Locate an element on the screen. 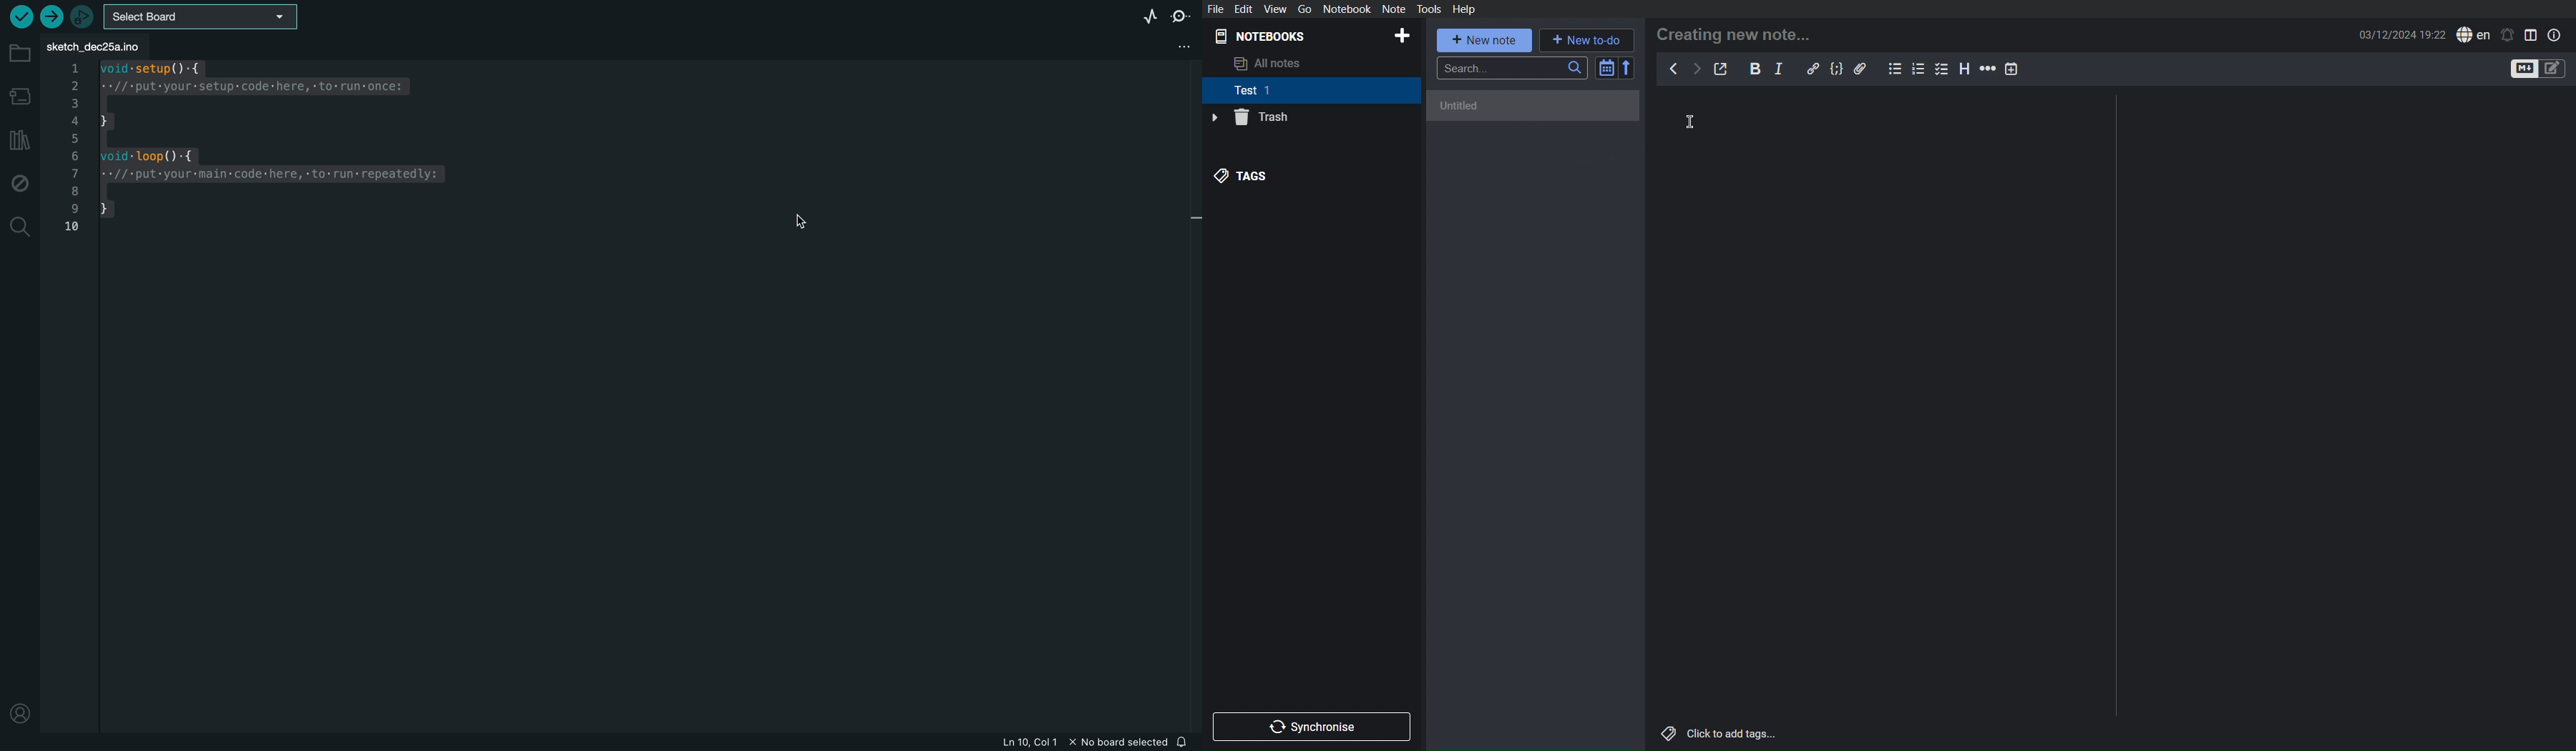  Synchronize is located at coordinates (1310, 727).